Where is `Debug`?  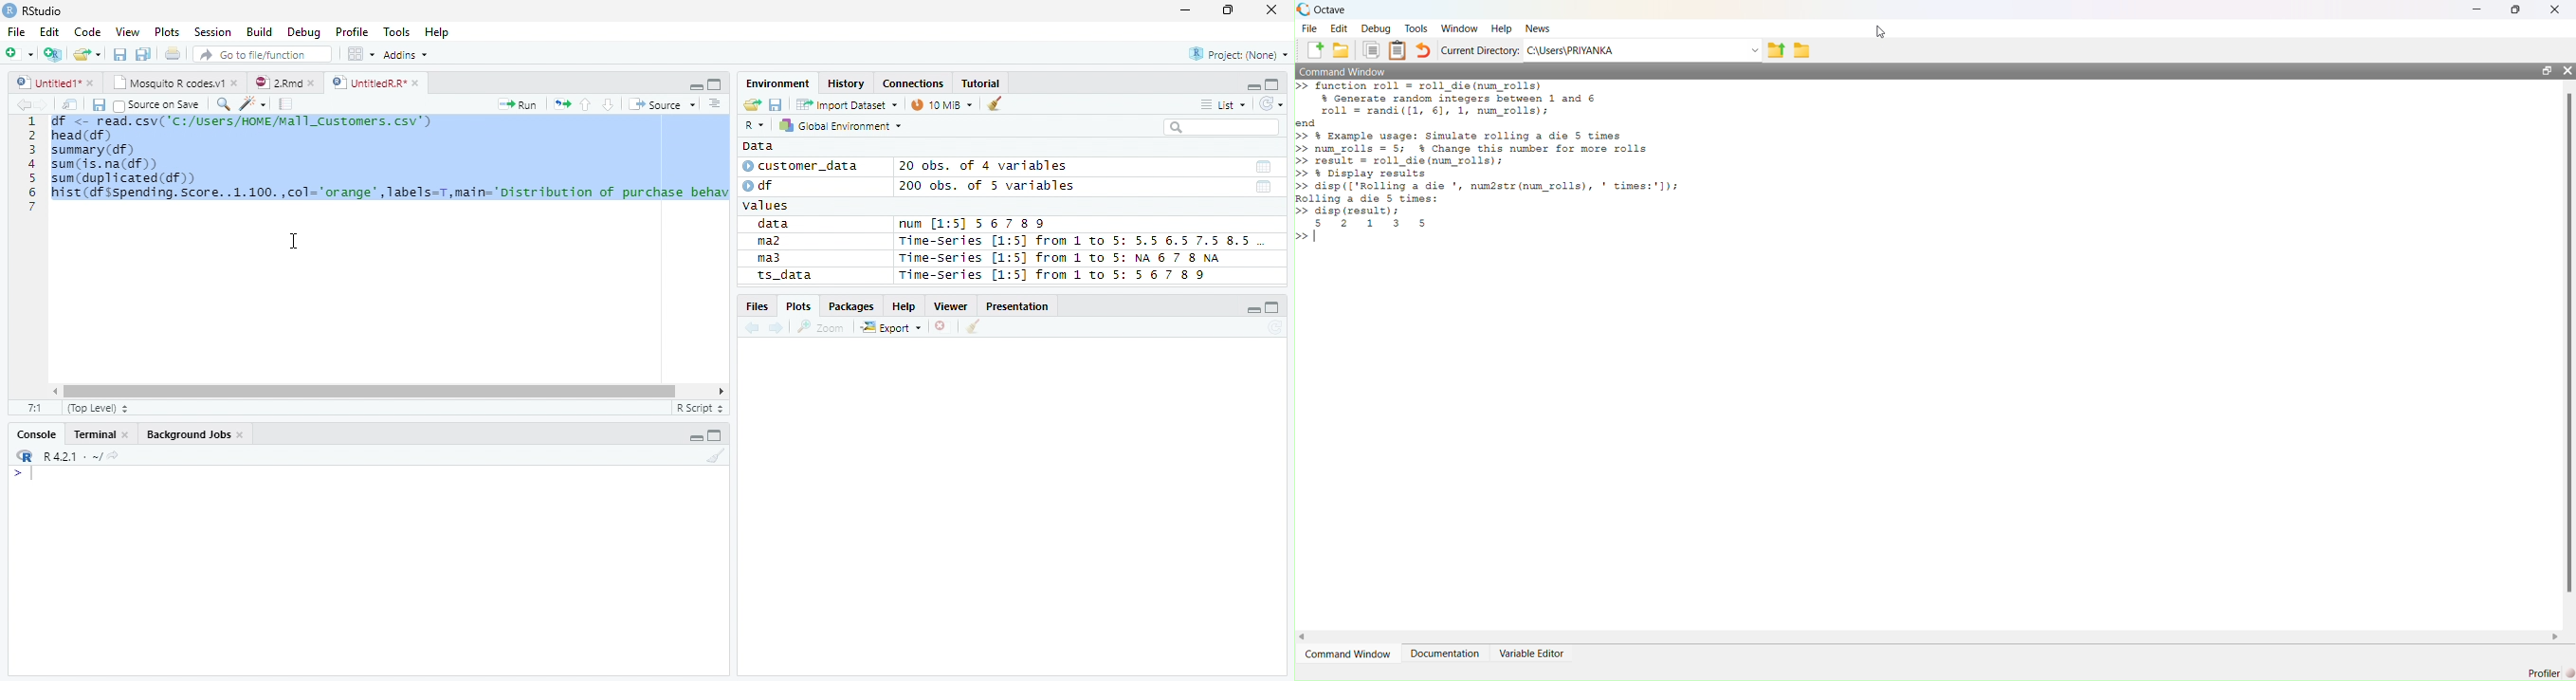
Debug is located at coordinates (304, 33).